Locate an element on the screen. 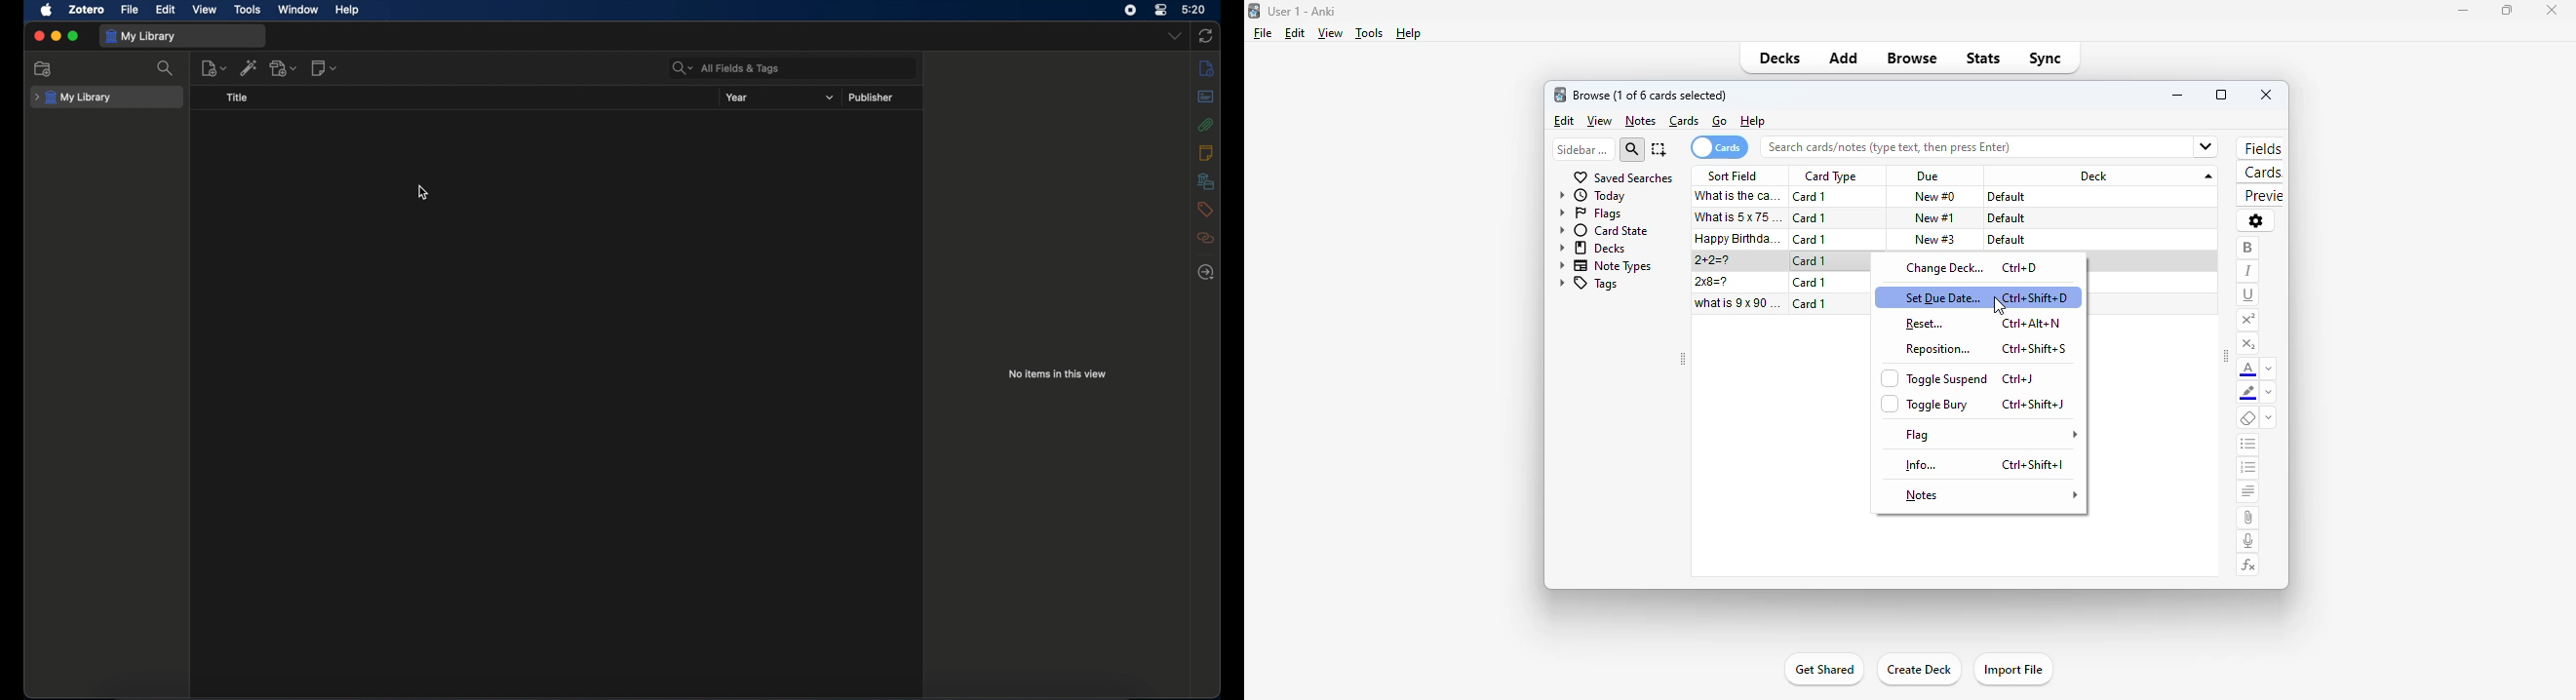 The image size is (2576, 700). deck is located at coordinates (2104, 175).